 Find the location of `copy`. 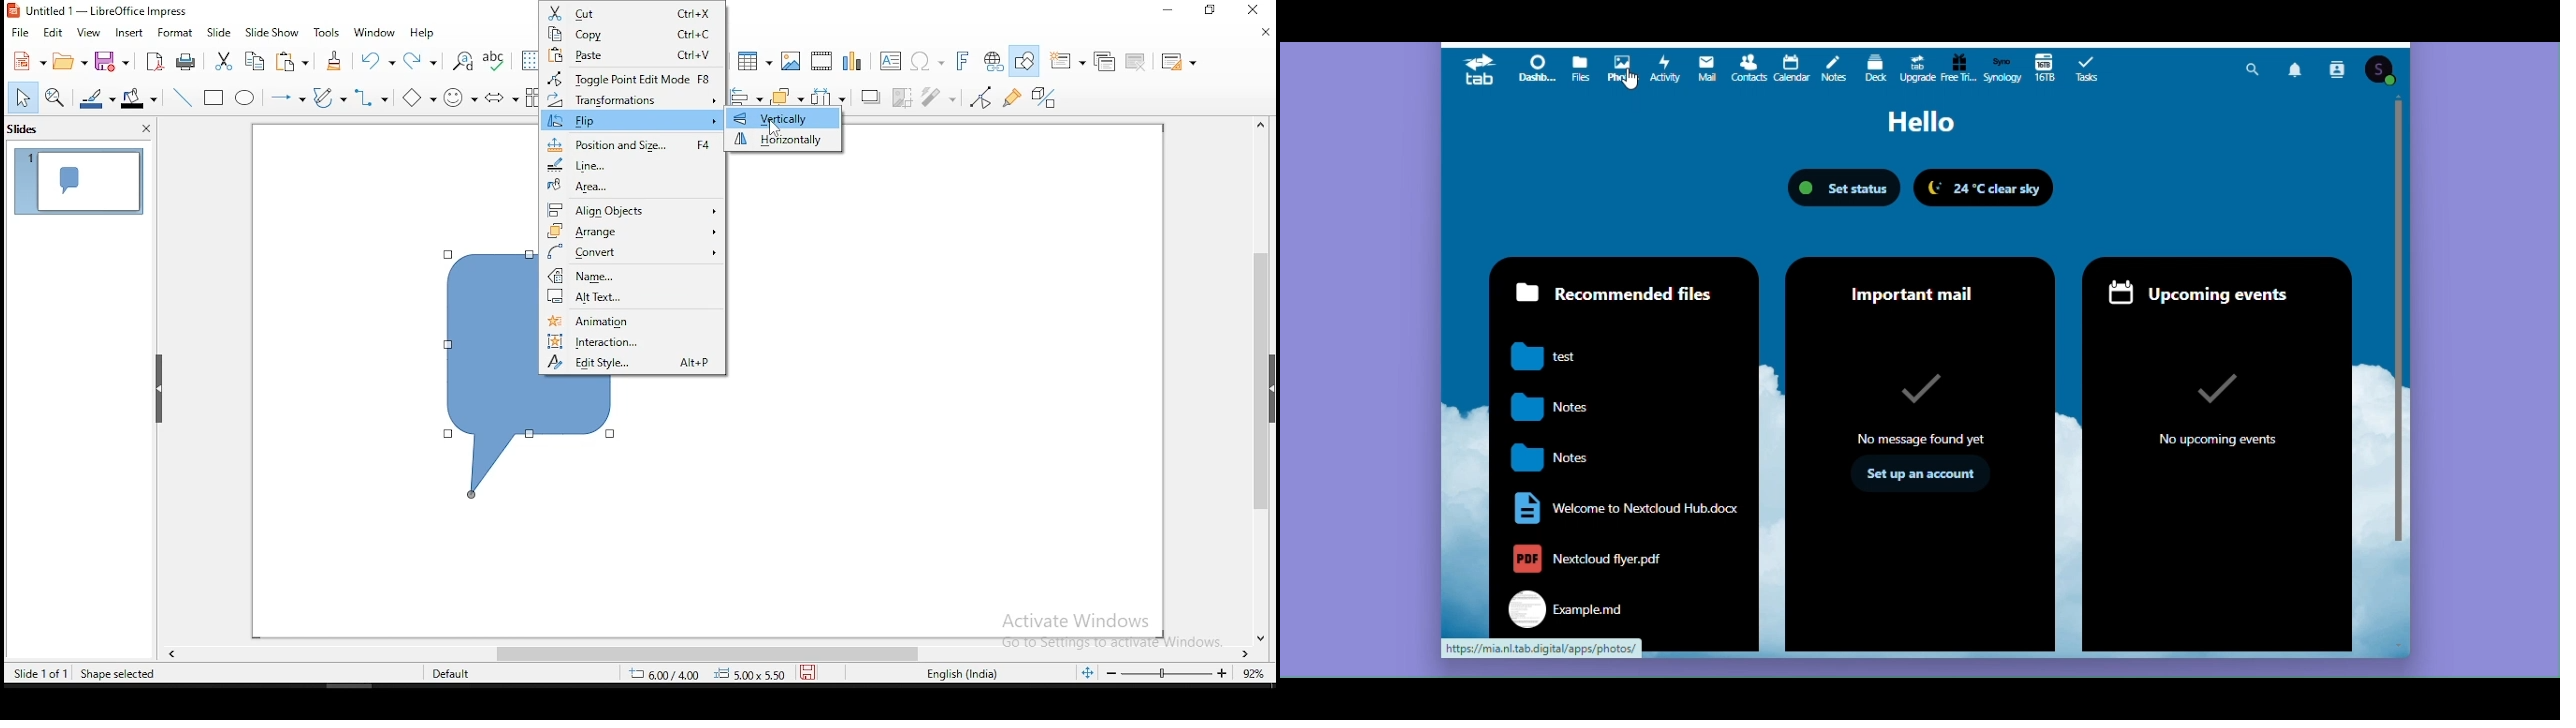

copy is located at coordinates (635, 32).